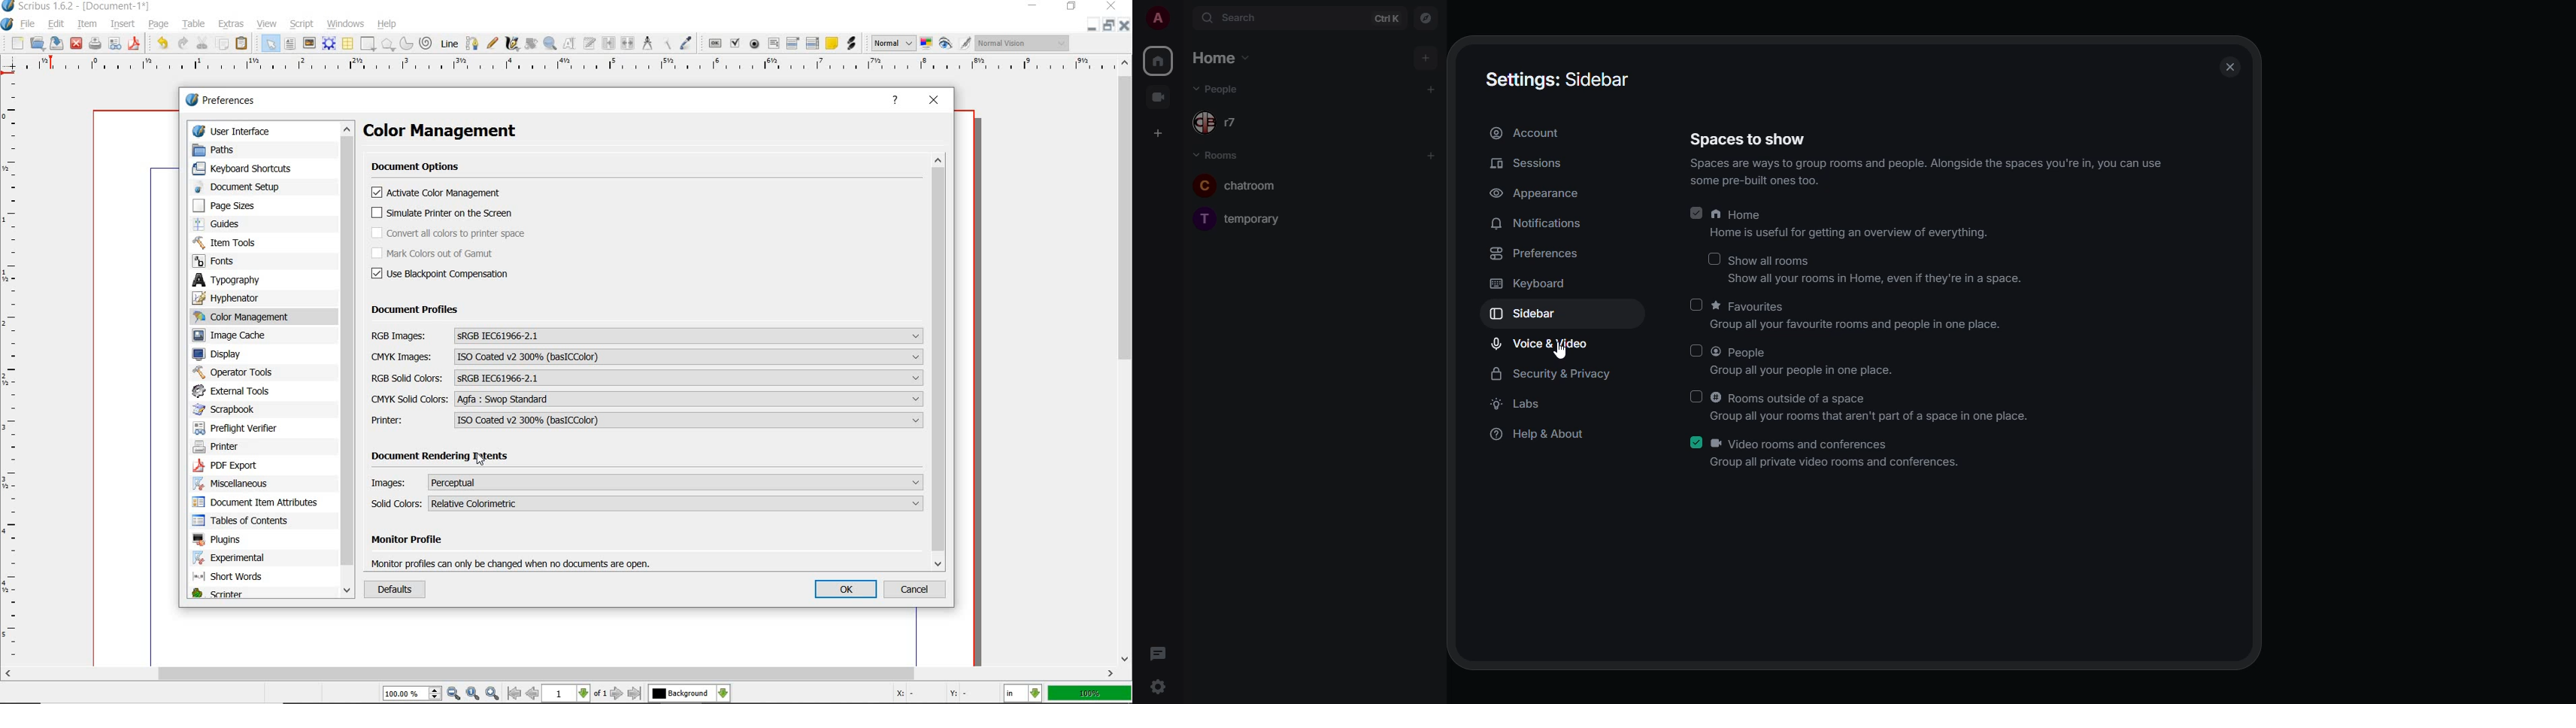 The height and width of the screenshot is (728, 2576). I want to click on ctrl K, so click(1388, 17).